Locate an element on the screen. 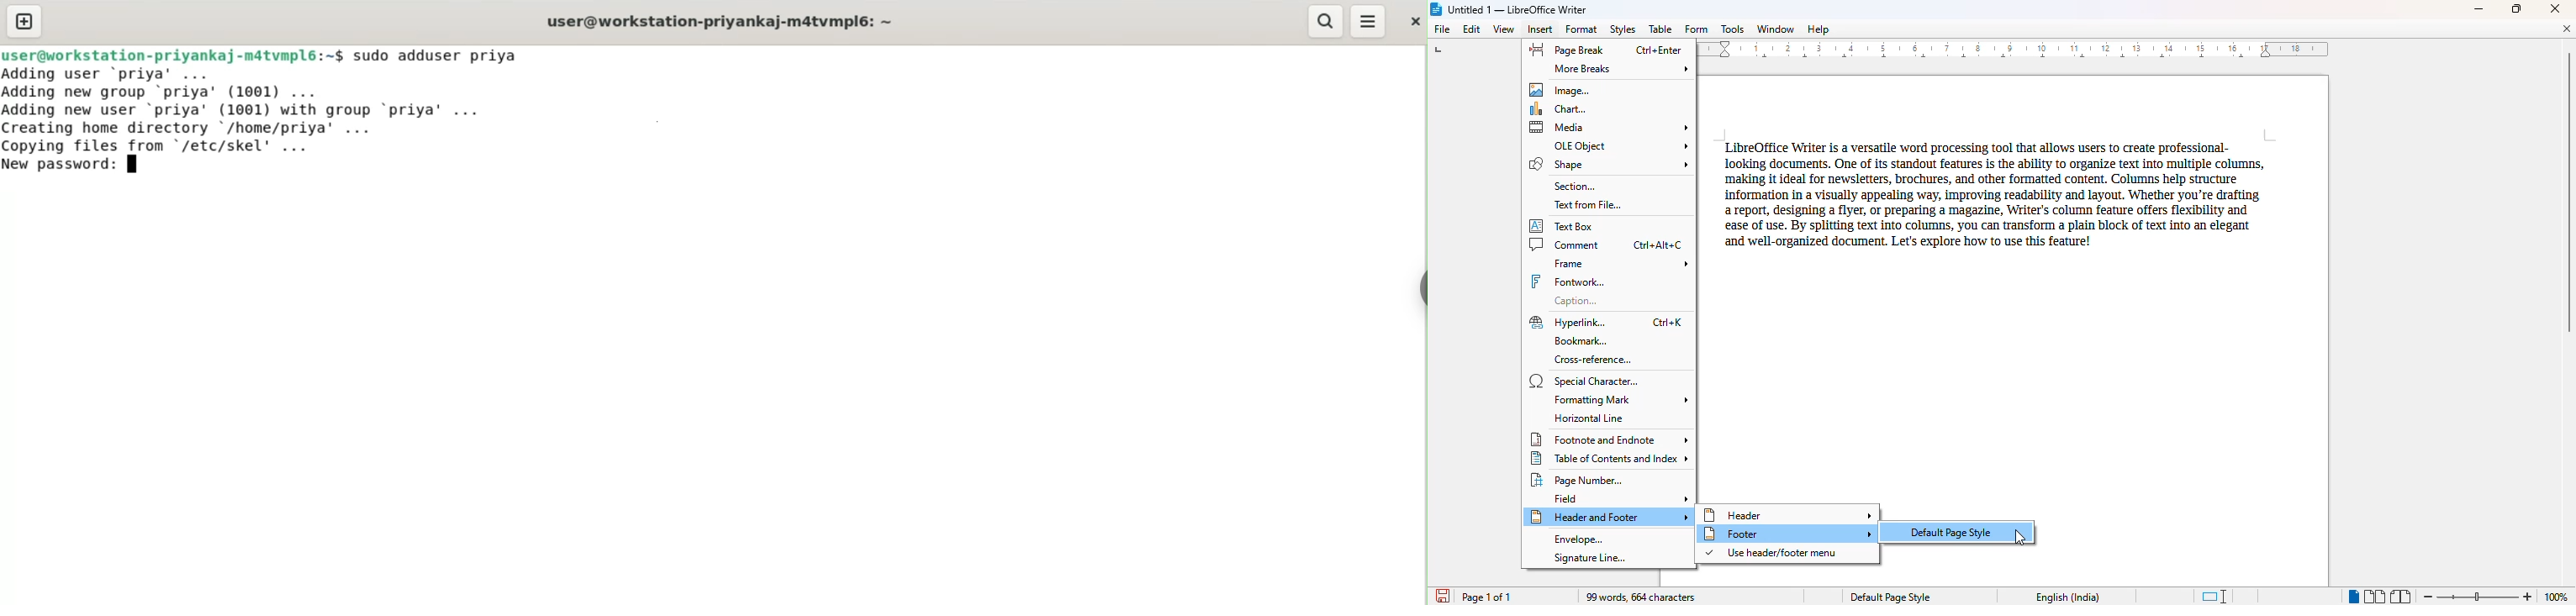 The height and width of the screenshot is (616, 2576). section is located at coordinates (1575, 186).